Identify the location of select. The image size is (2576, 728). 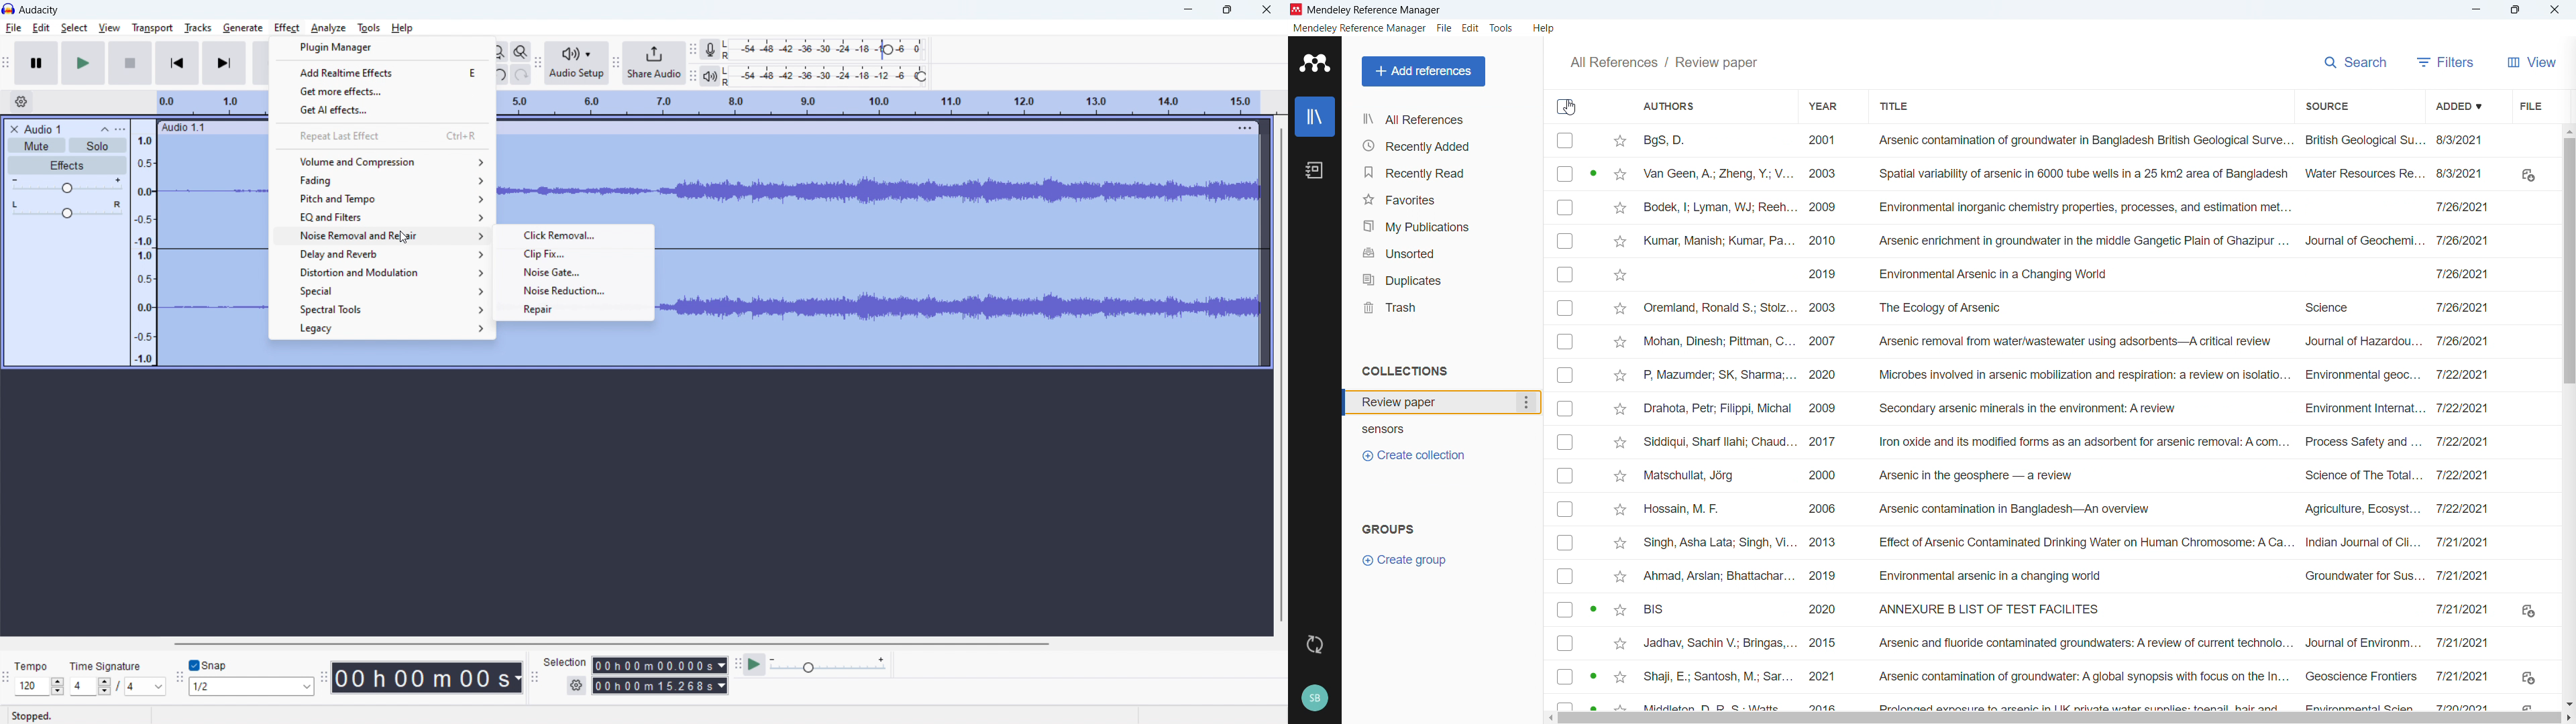
(74, 28).